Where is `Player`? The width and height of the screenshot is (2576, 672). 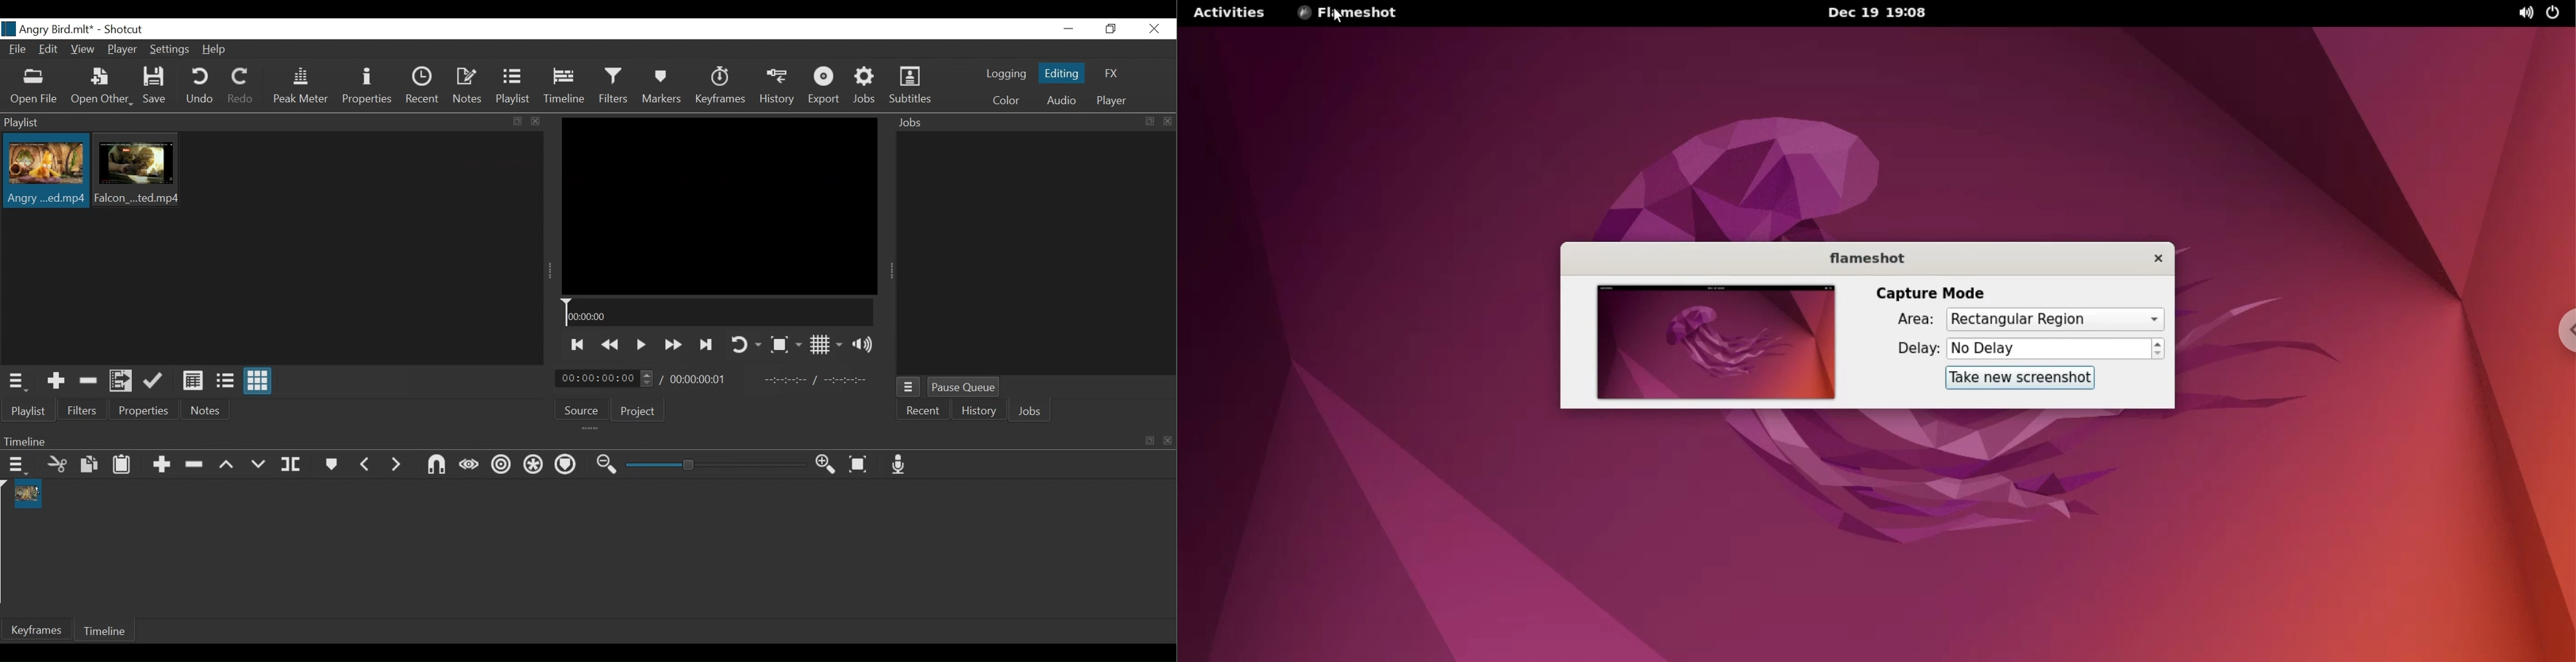
Player is located at coordinates (123, 49).